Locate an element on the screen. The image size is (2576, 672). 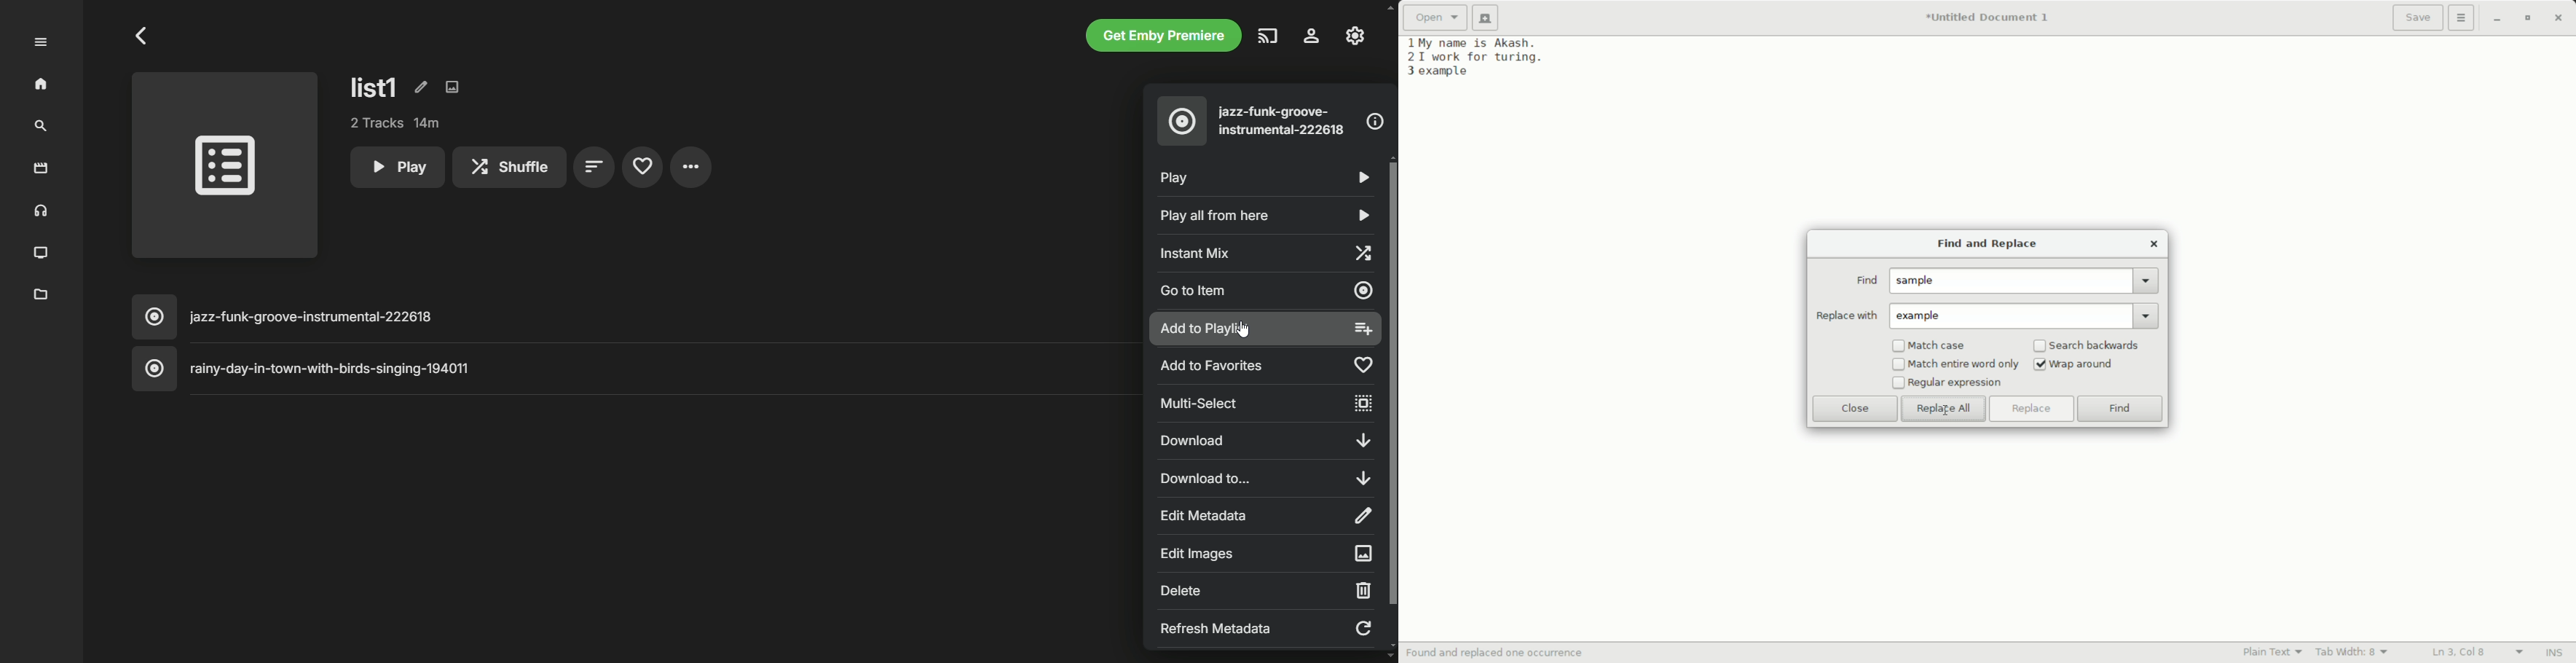
music is located at coordinates (39, 212).